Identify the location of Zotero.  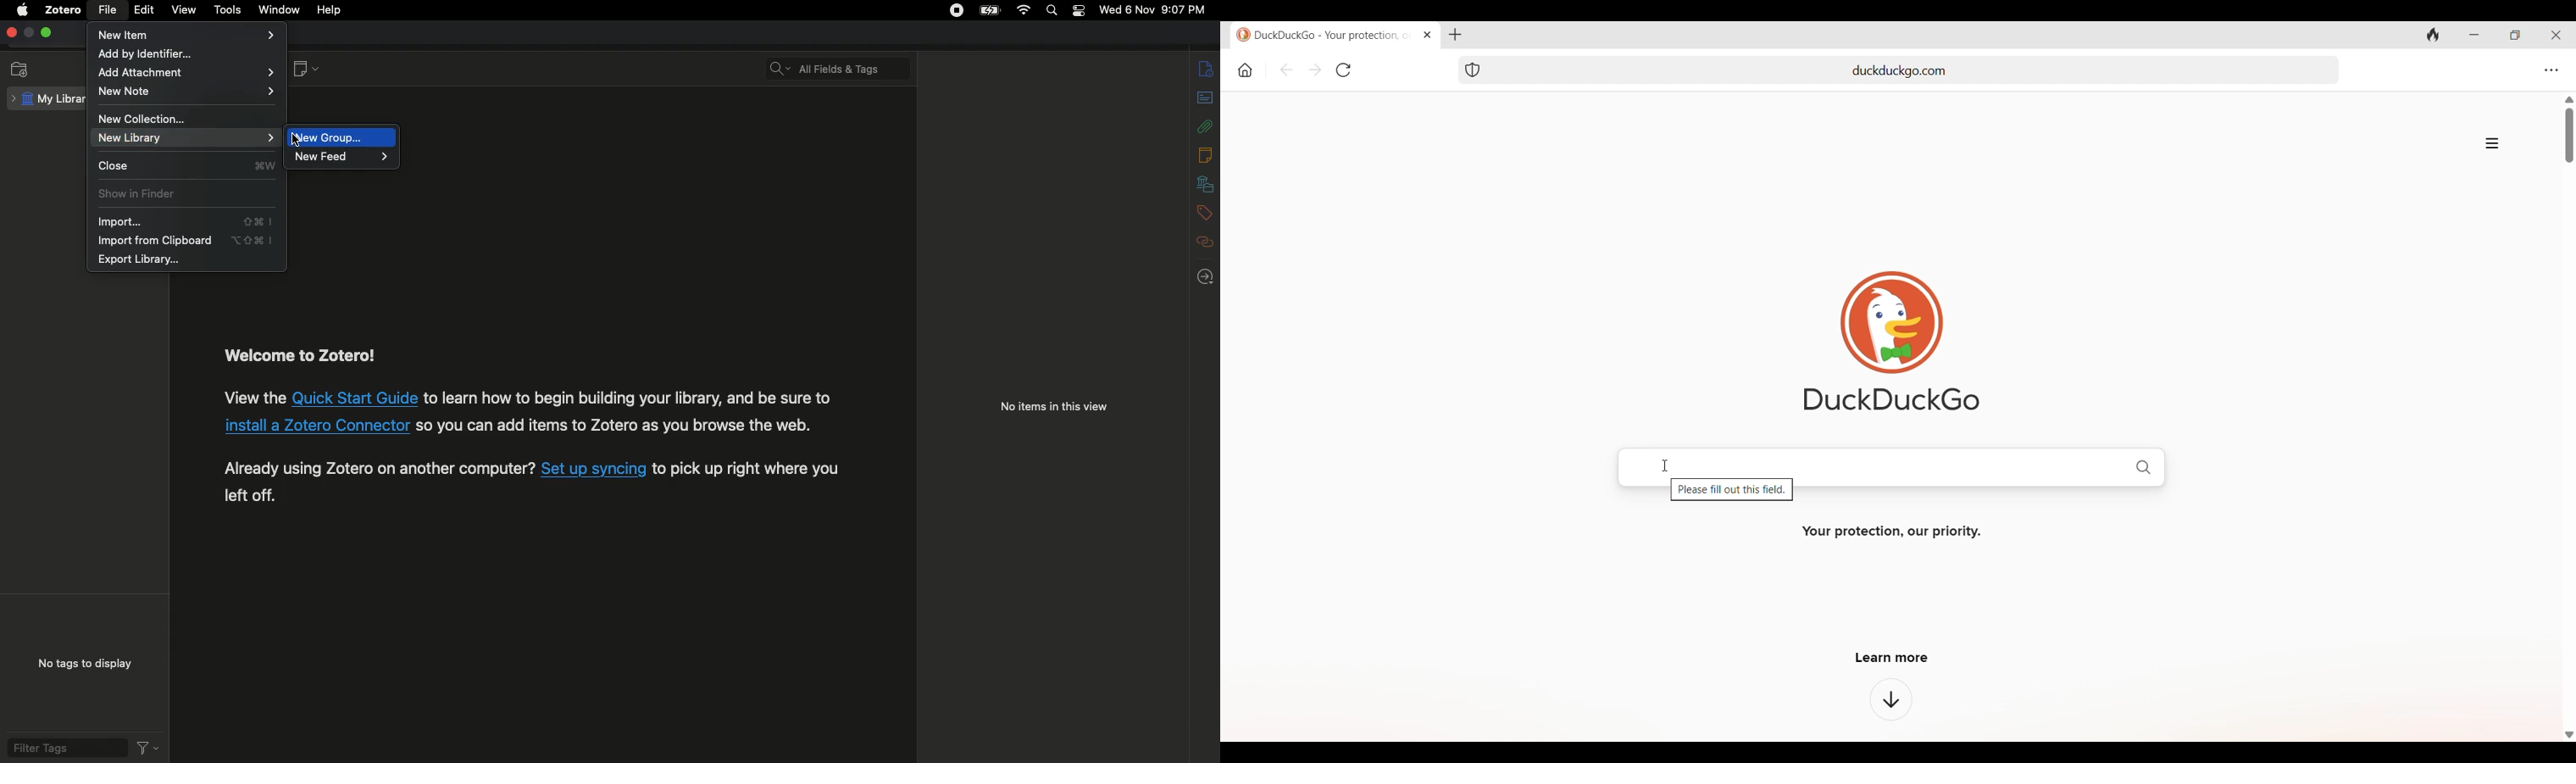
(64, 10).